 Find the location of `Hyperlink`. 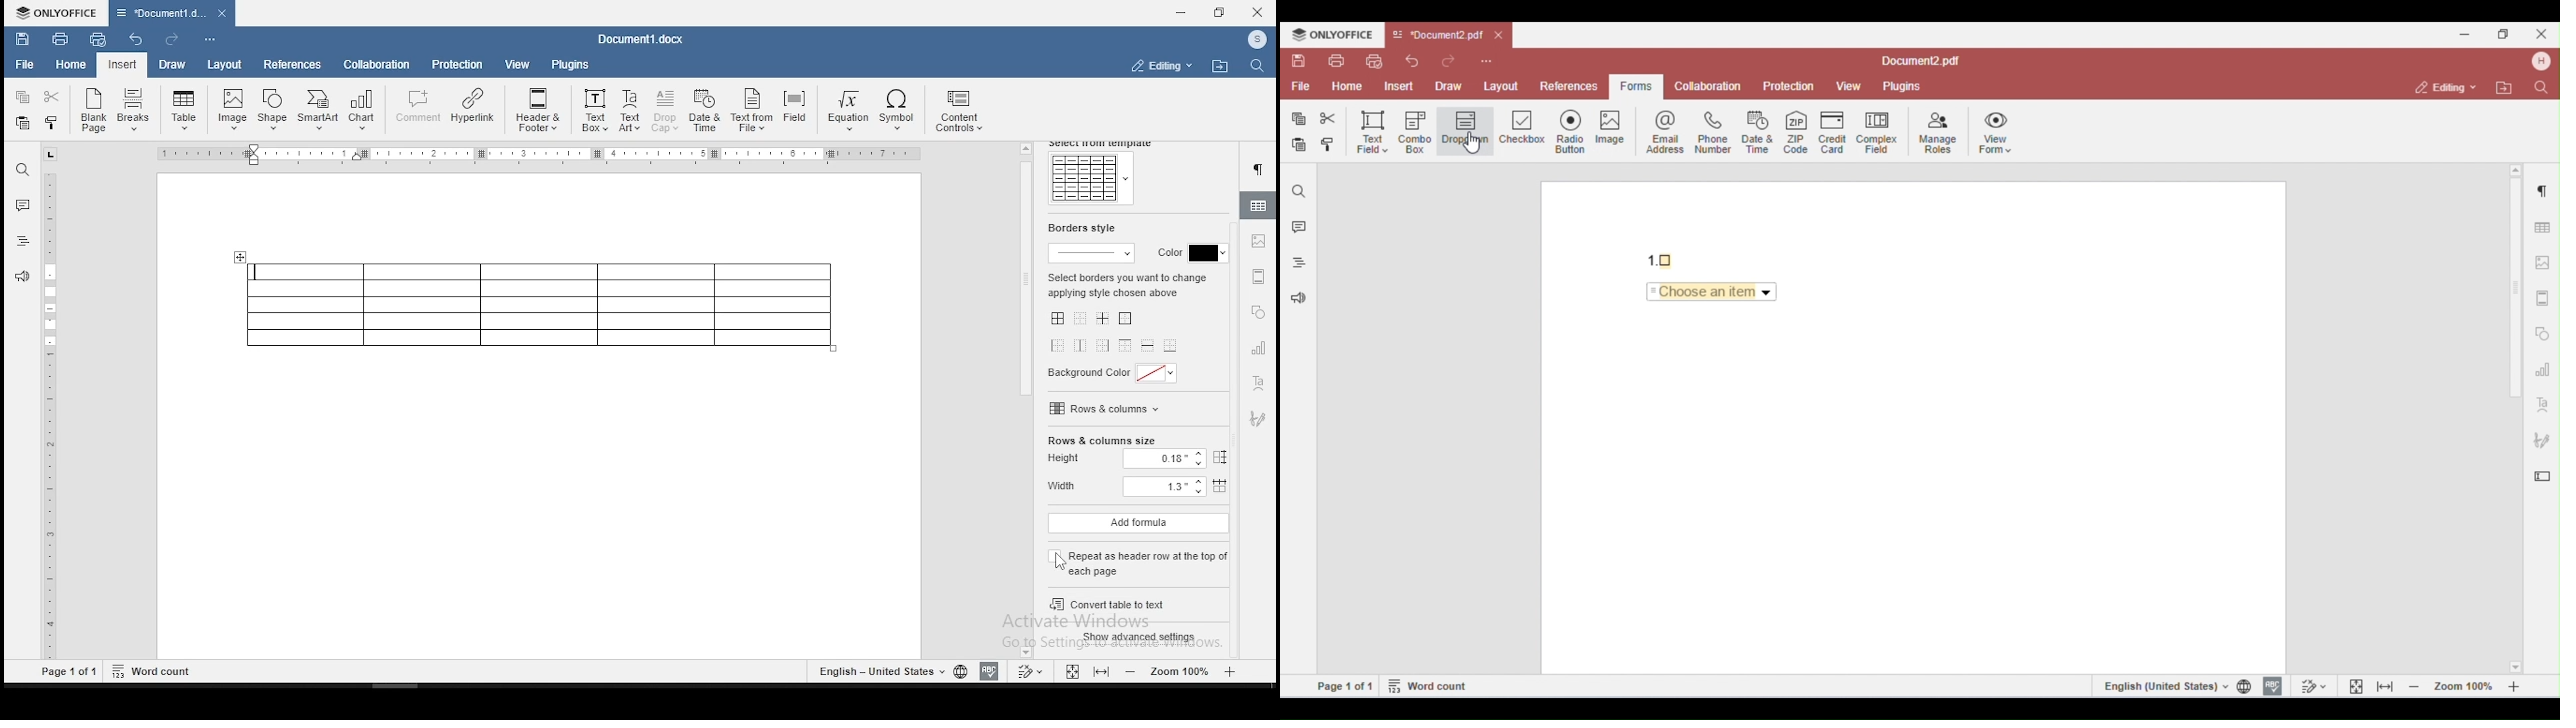

Hyperlink is located at coordinates (473, 106).